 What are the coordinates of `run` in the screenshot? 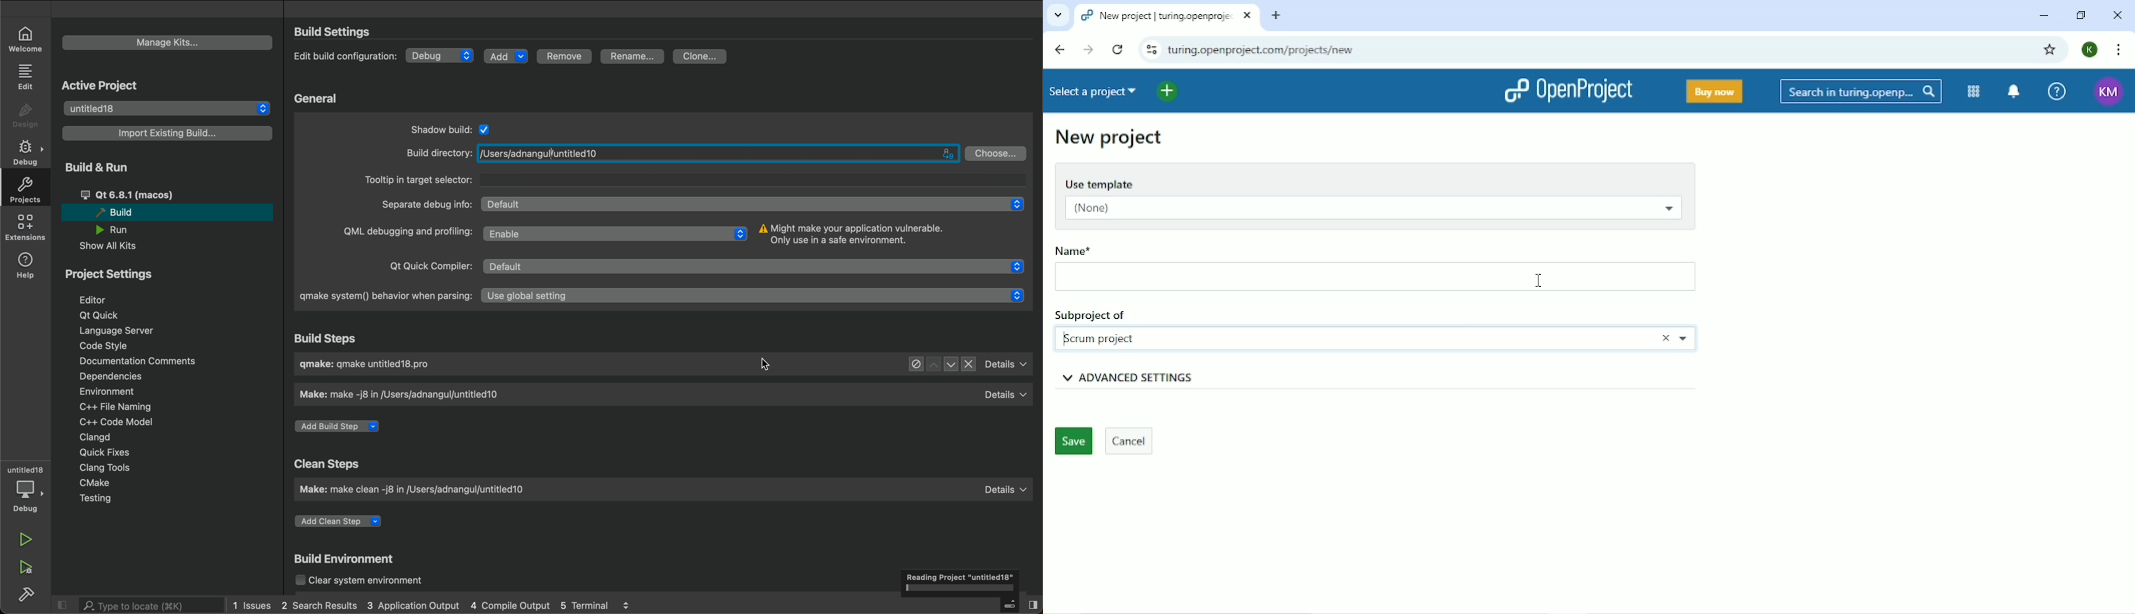 It's located at (120, 230).